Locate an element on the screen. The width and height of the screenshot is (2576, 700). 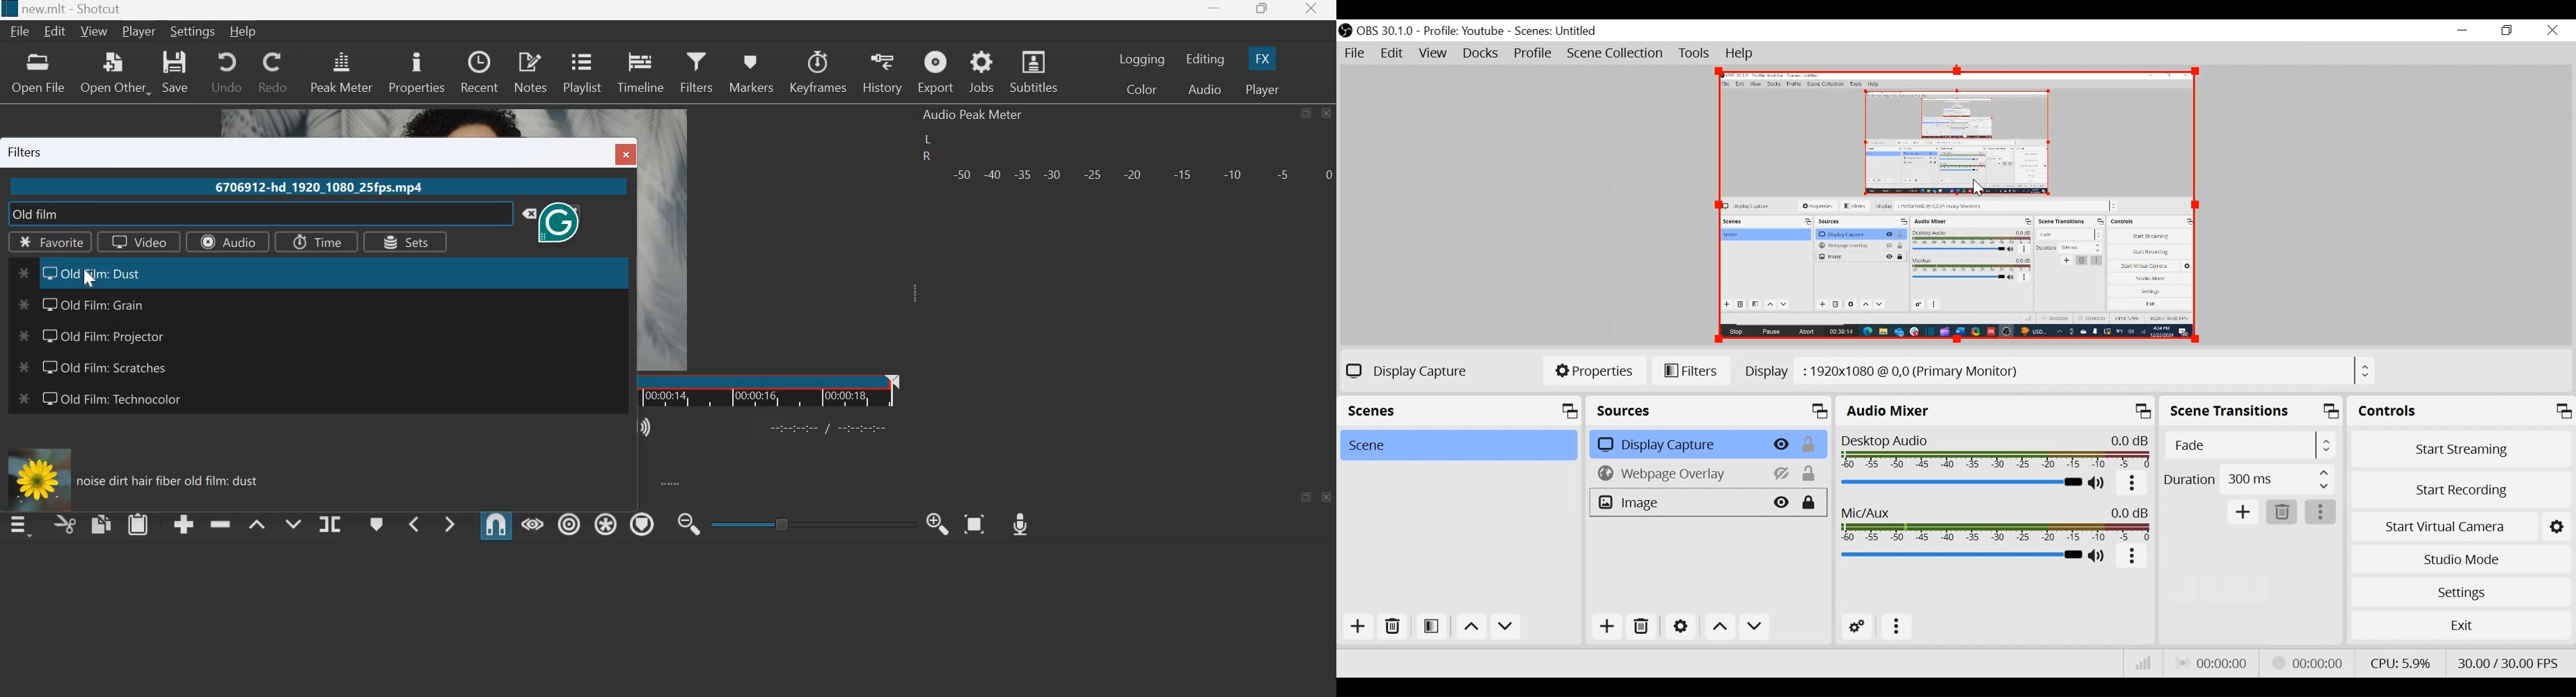
minimize is located at coordinates (2462, 30).